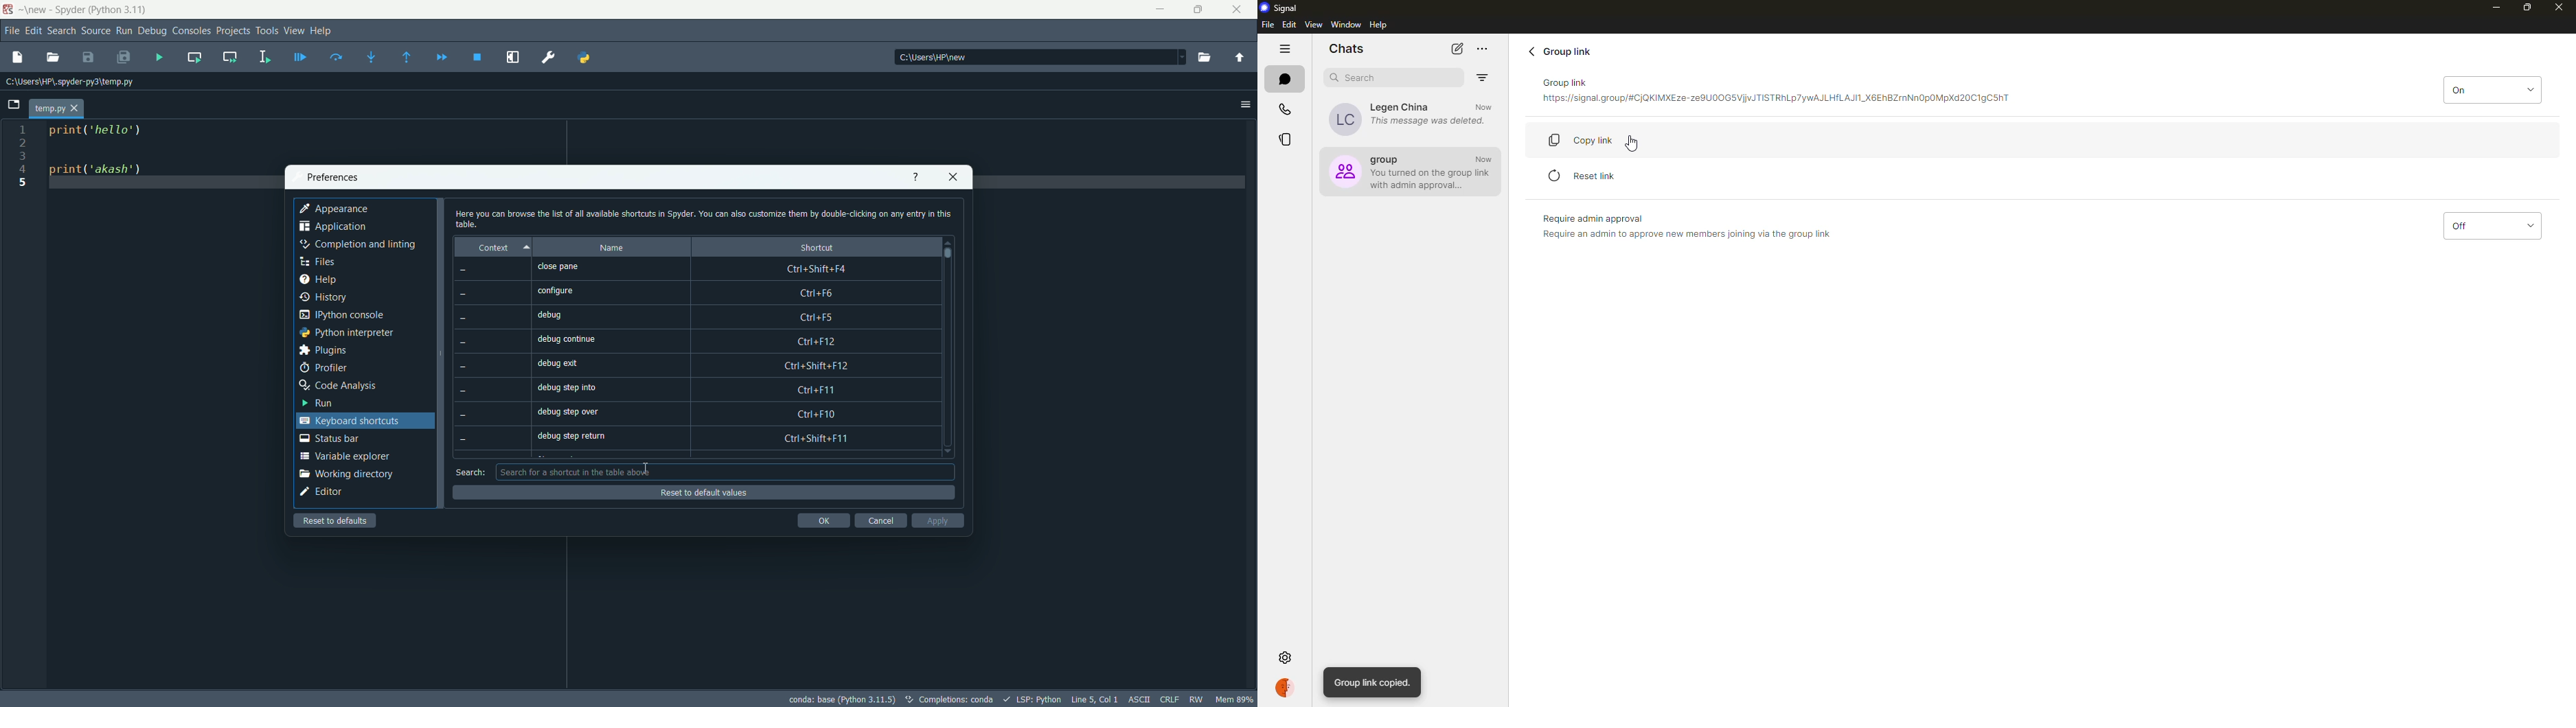  Describe the element at coordinates (124, 56) in the screenshot. I see `save all files` at that location.